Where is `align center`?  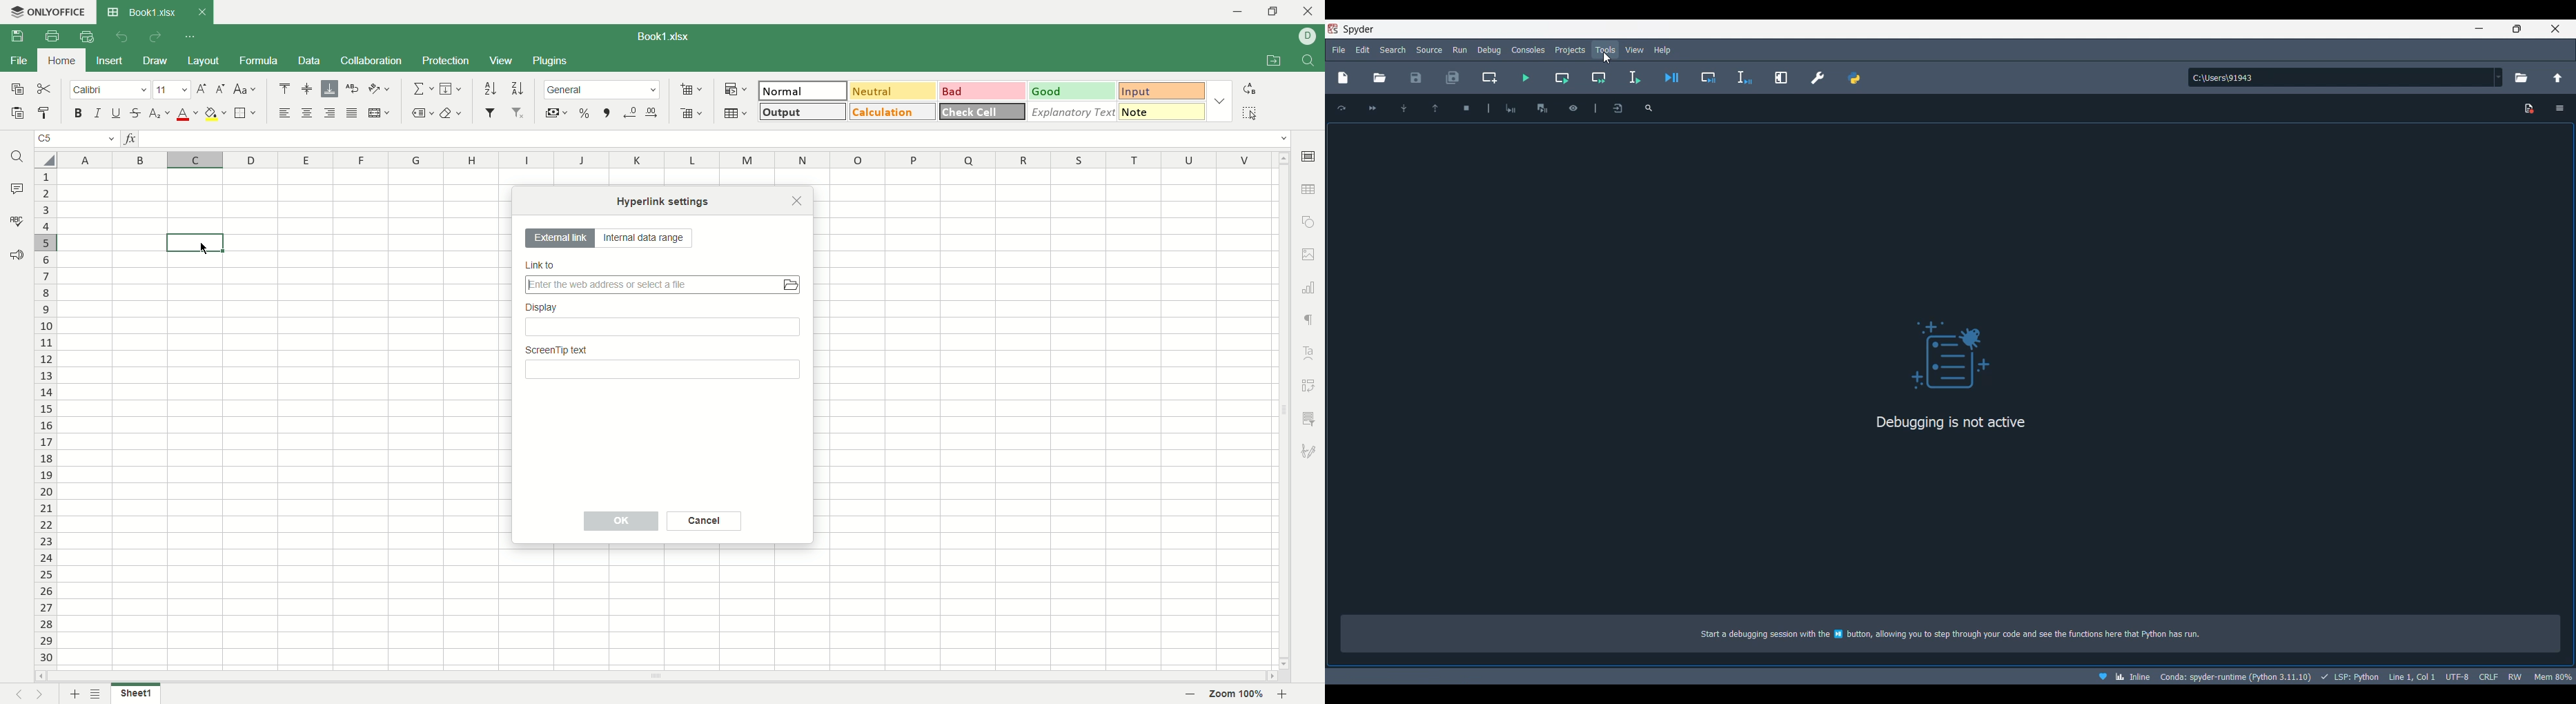 align center is located at coordinates (308, 89).